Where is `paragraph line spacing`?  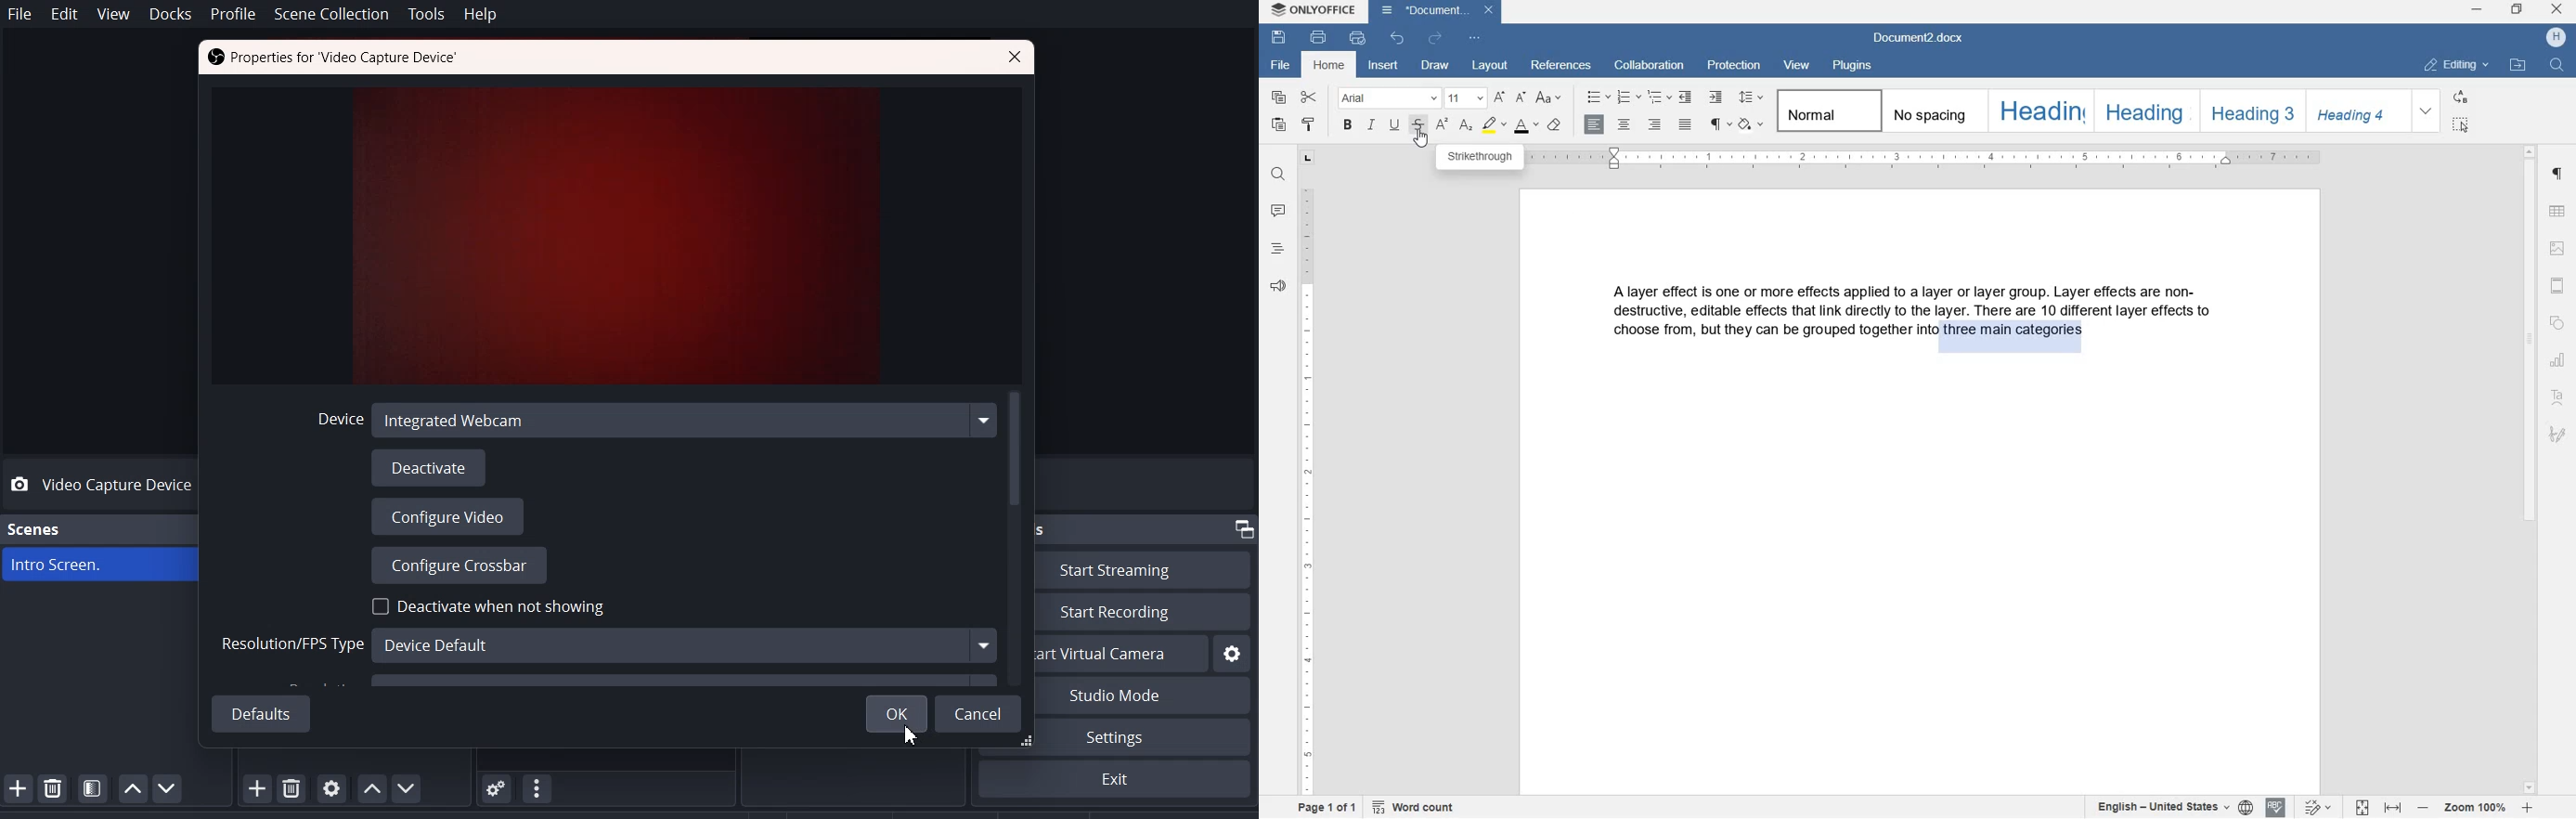
paragraph line spacing is located at coordinates (1753, 100).